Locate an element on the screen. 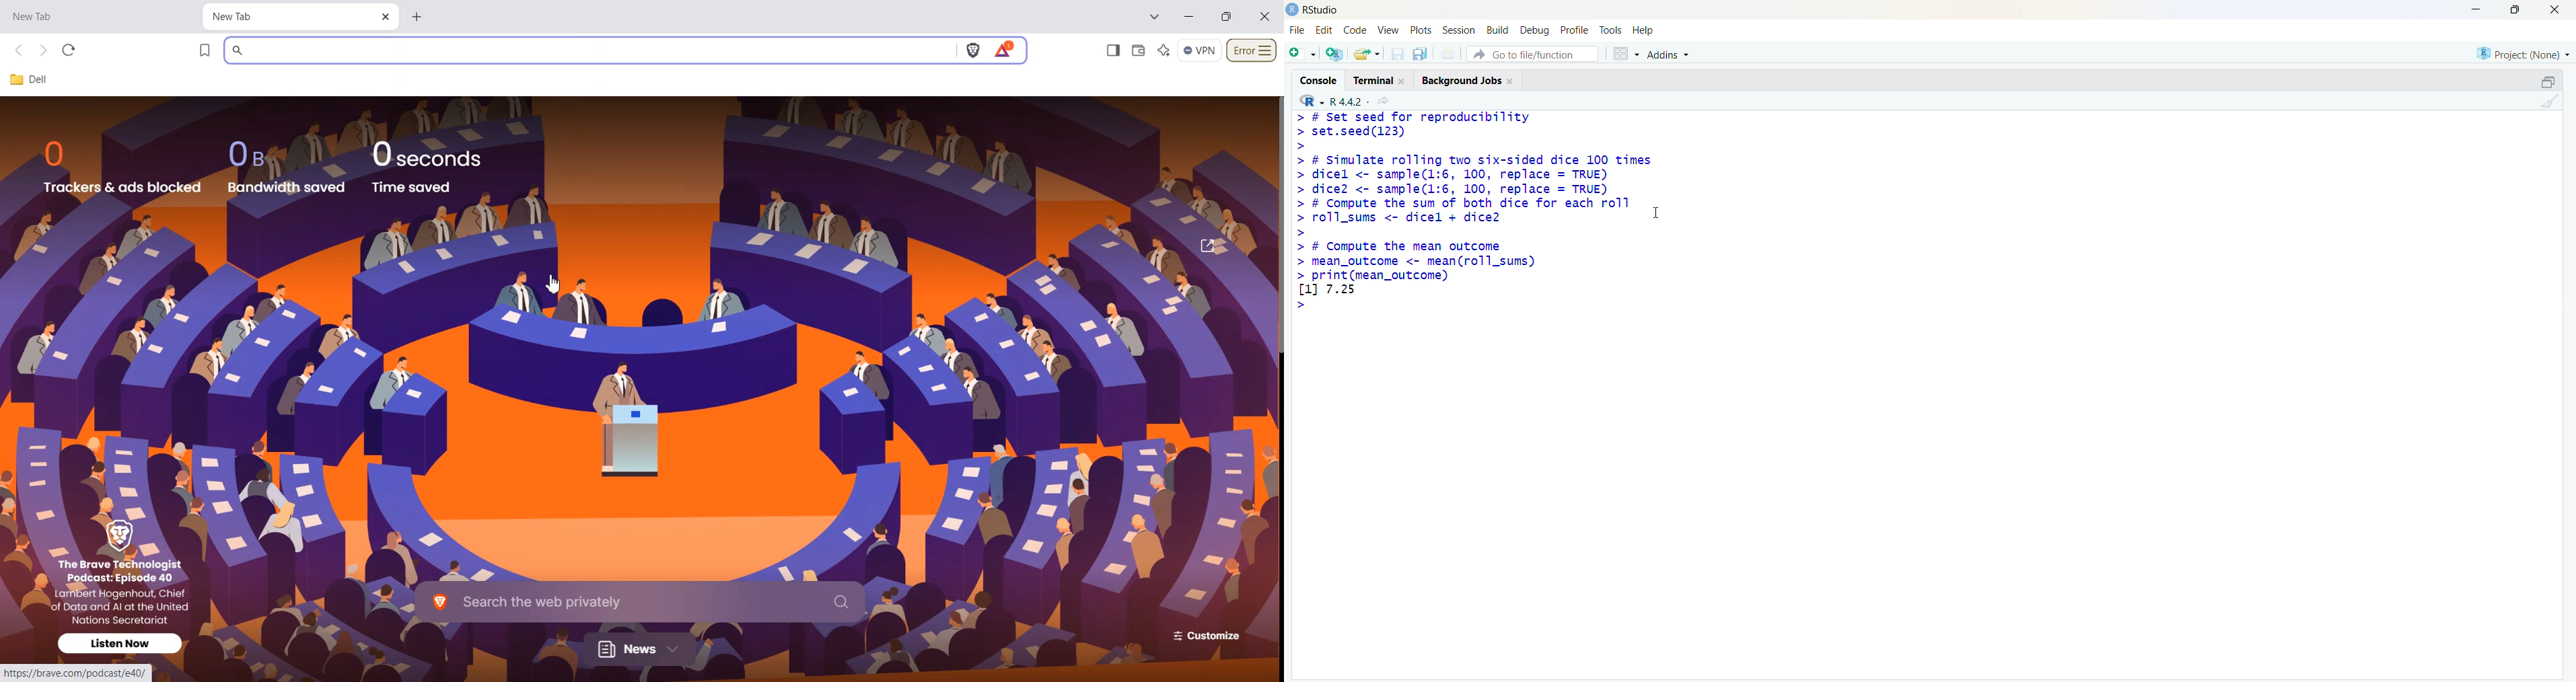 The width and height of the screenshot is (2576, 700). view is located at coordinates (1388, 30).